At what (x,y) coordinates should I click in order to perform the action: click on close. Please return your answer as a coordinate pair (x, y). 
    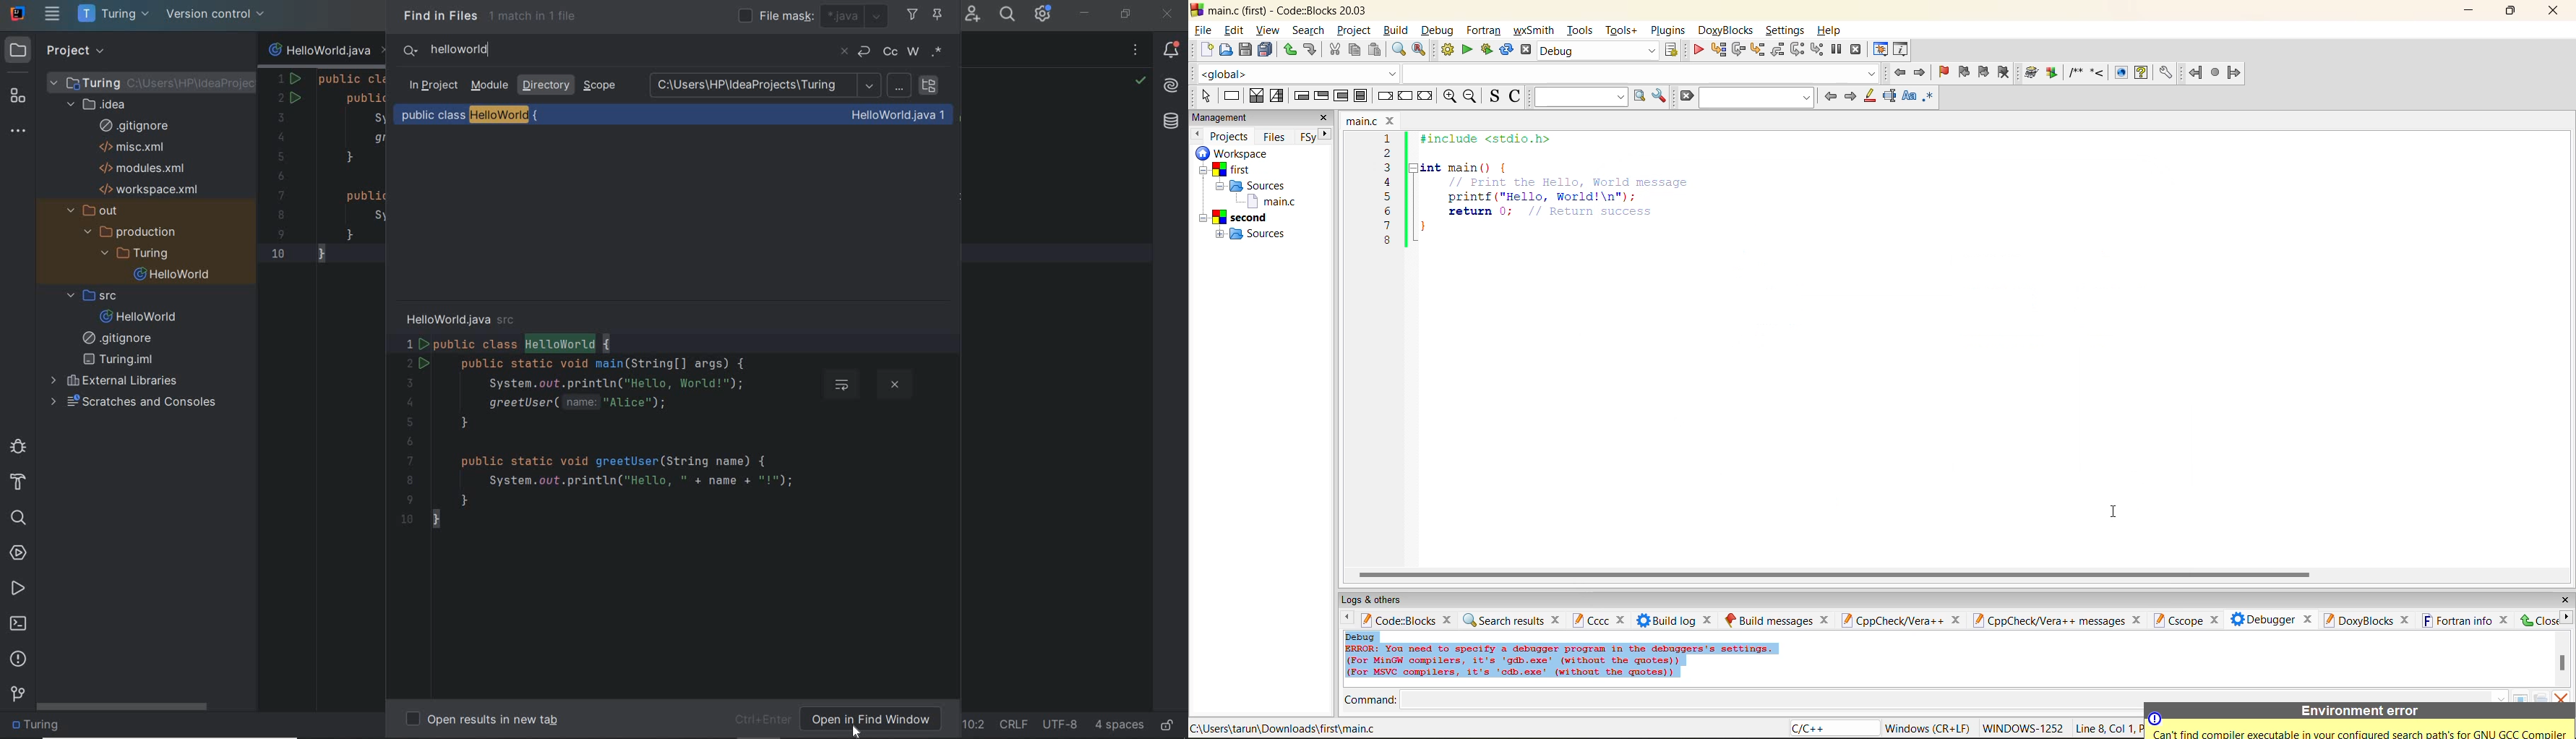
    Looking at the image, I should click on (2538, 620).